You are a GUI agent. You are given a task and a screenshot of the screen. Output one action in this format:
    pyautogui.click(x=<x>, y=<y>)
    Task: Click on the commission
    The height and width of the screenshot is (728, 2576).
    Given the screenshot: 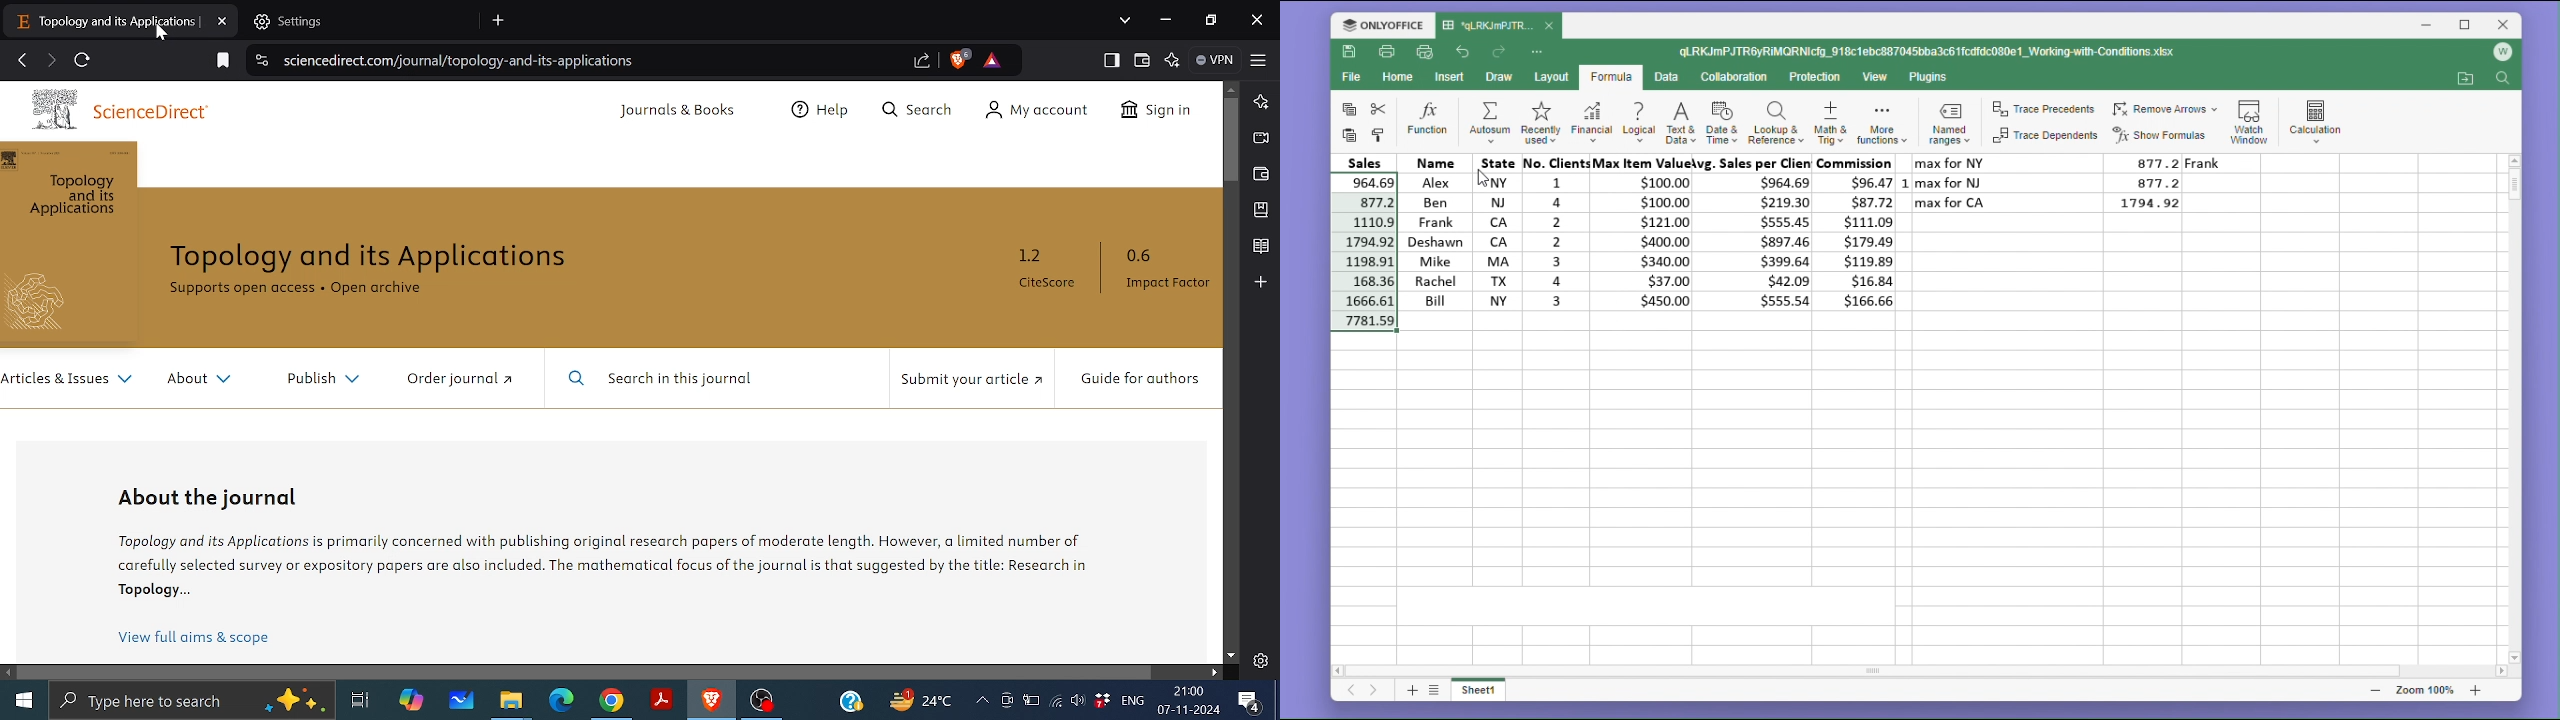 What is the action you would take?
    pyautogui.click(x=1860, y=233)
    